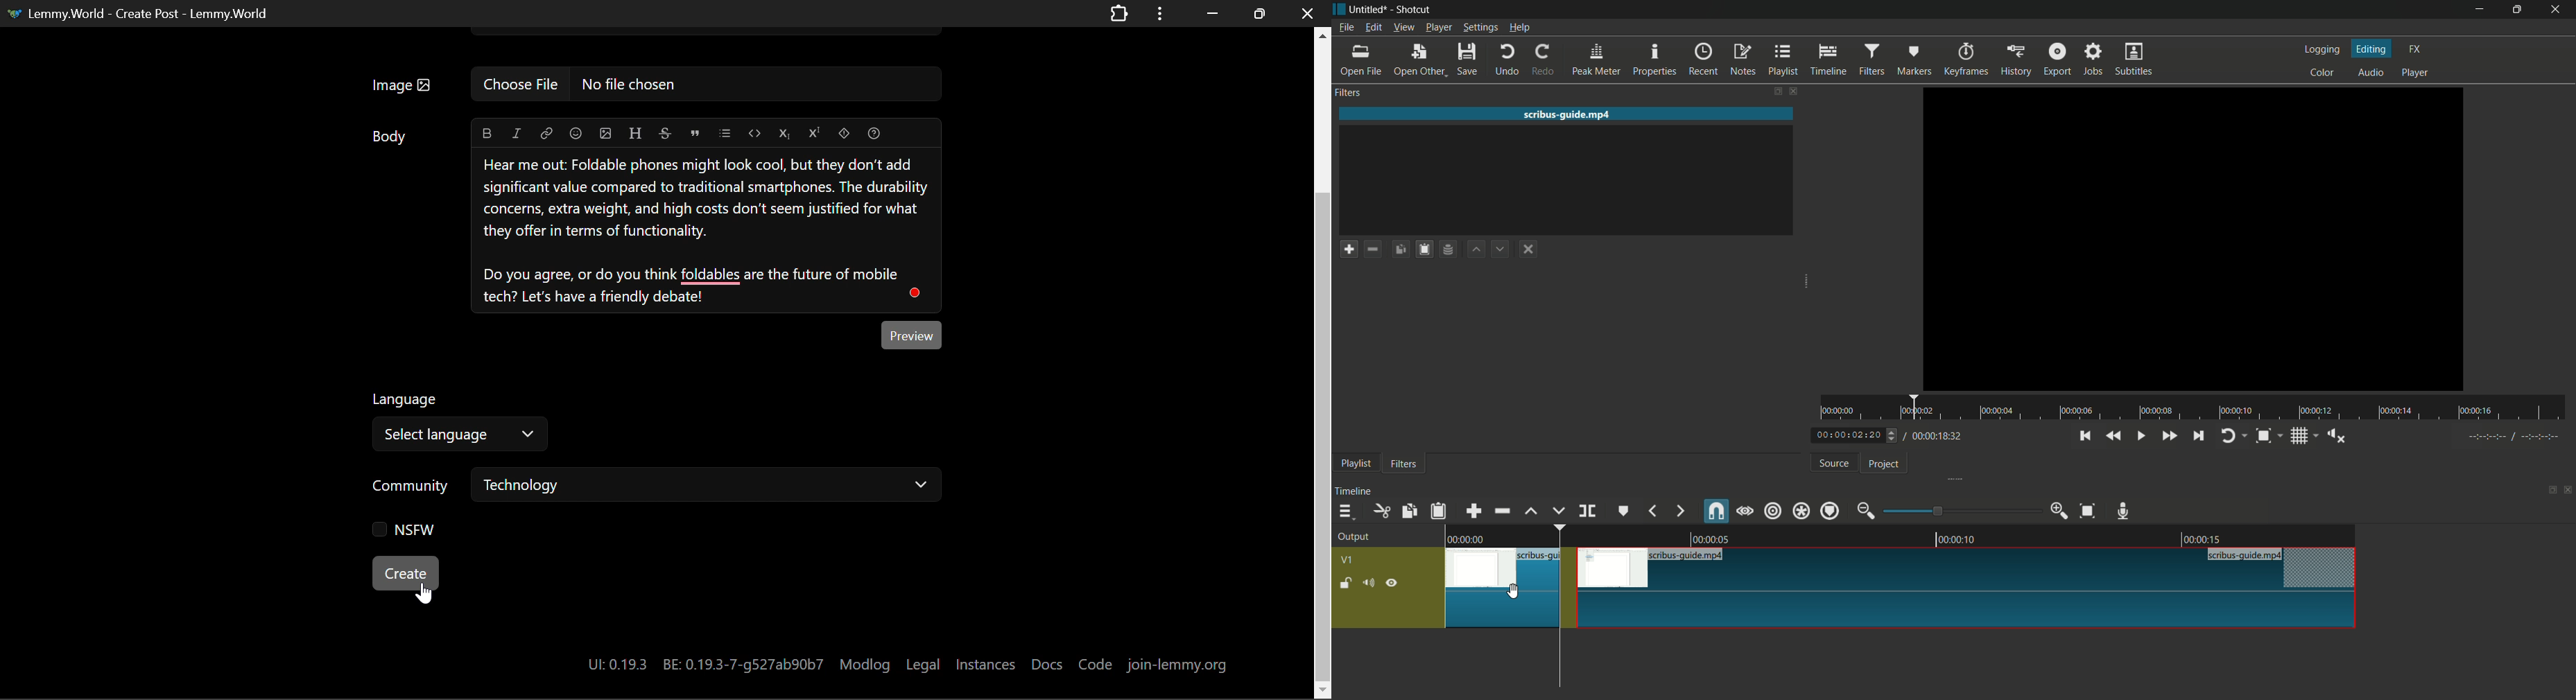  I want to click on imported file name, so click(1567, 113).